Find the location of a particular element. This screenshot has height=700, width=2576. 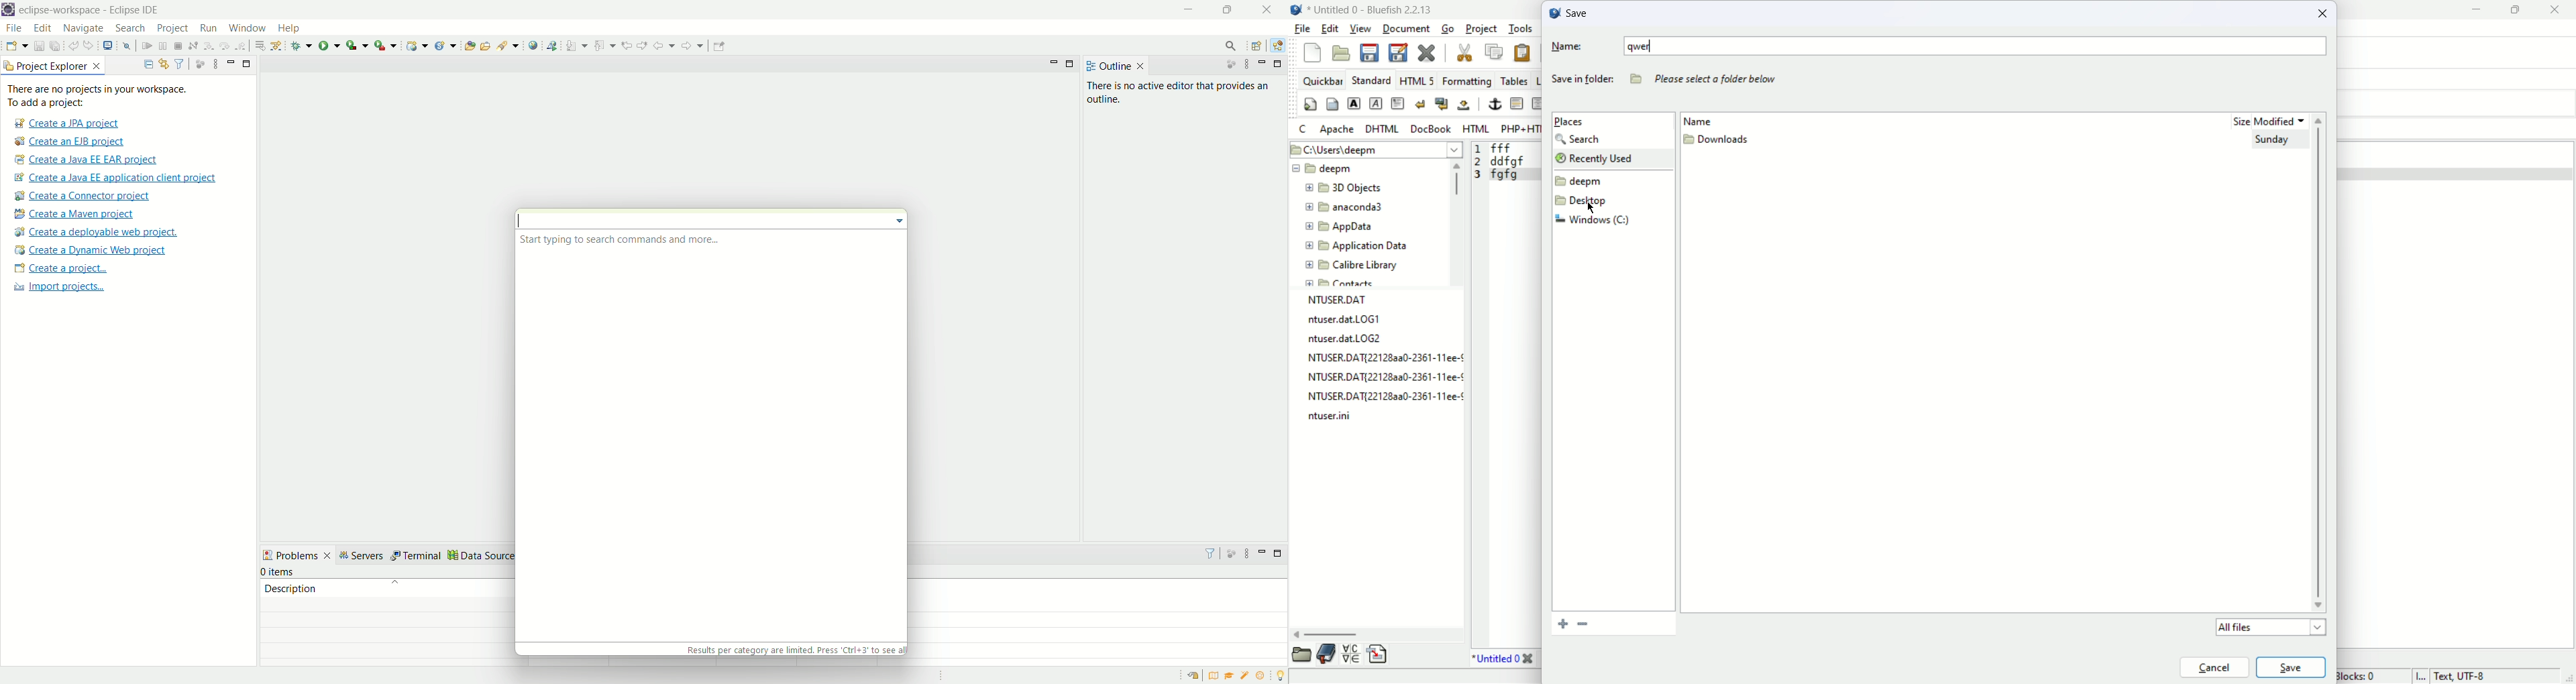

edit is located at coordinates (1330, 28).